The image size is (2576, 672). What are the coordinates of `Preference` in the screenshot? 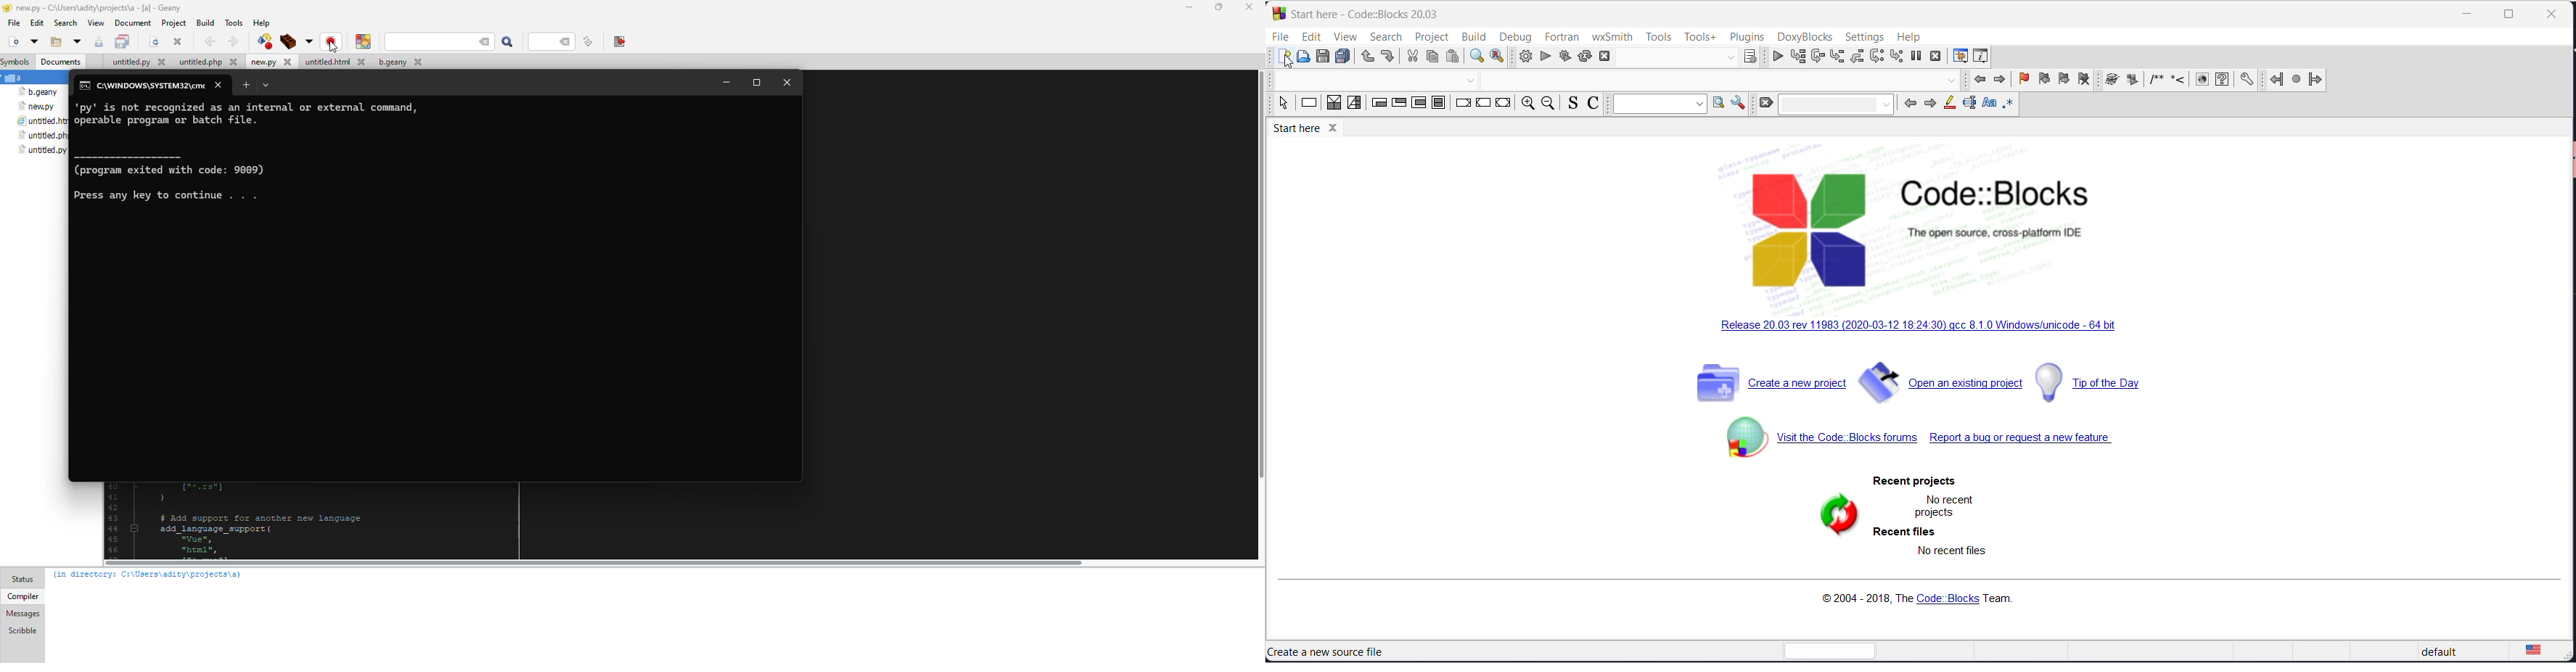 It's located at (2248, 81).